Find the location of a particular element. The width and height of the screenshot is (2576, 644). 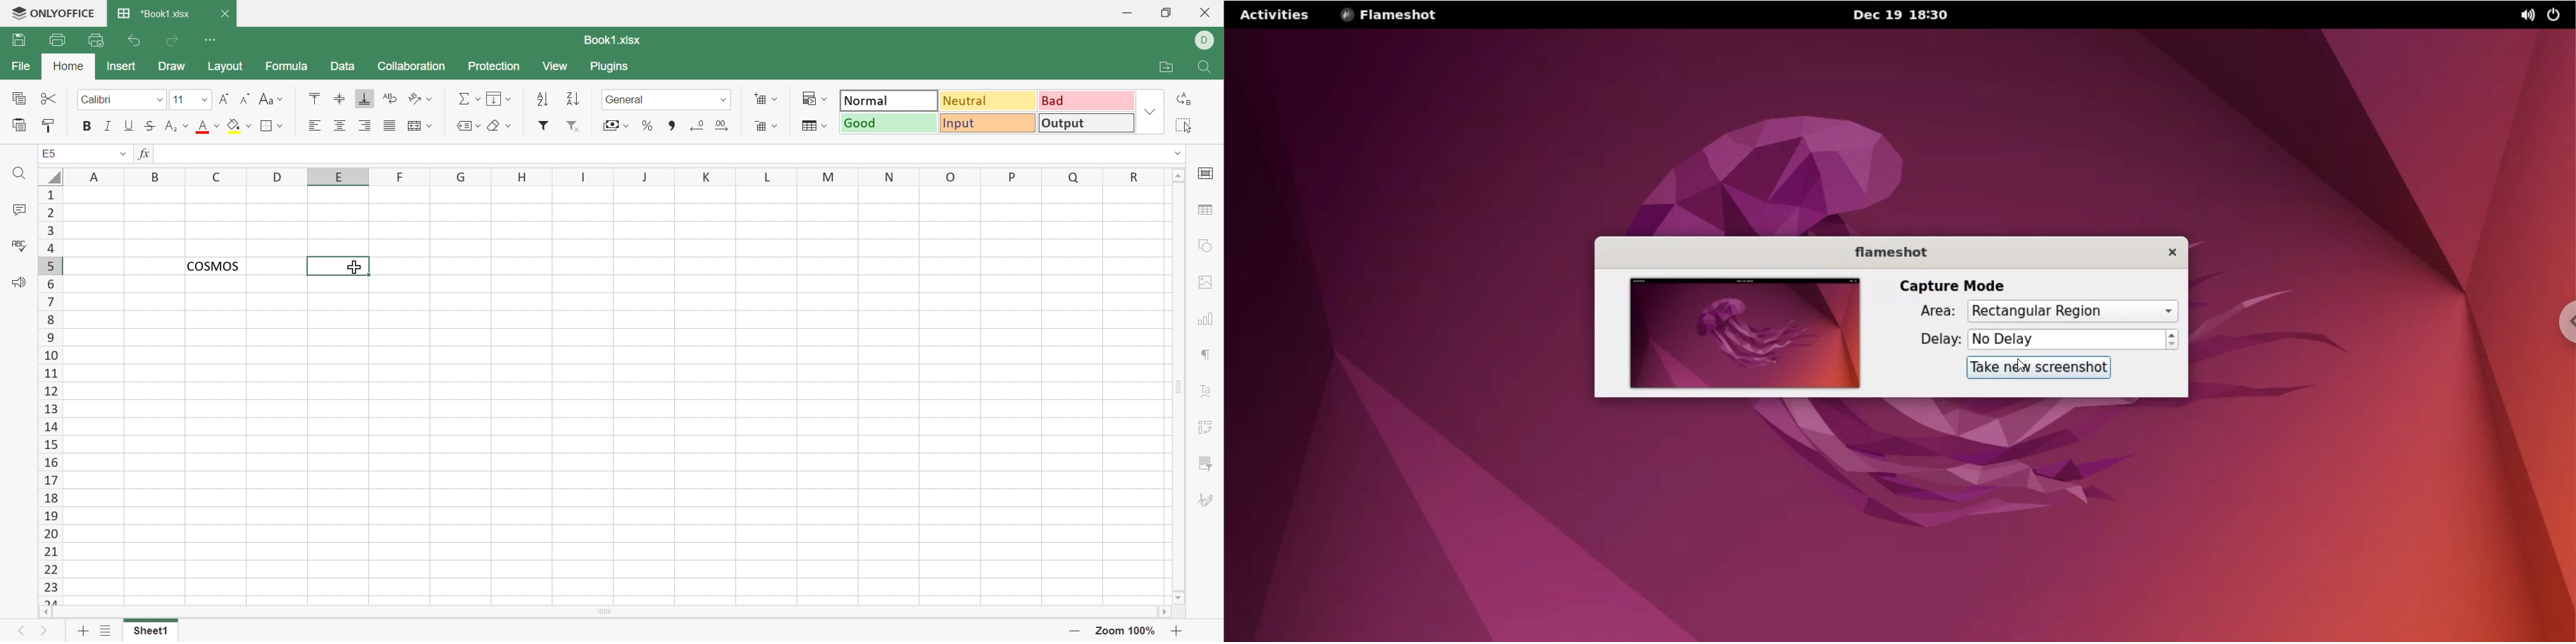

Select all is located at coordinates (1183, 125).